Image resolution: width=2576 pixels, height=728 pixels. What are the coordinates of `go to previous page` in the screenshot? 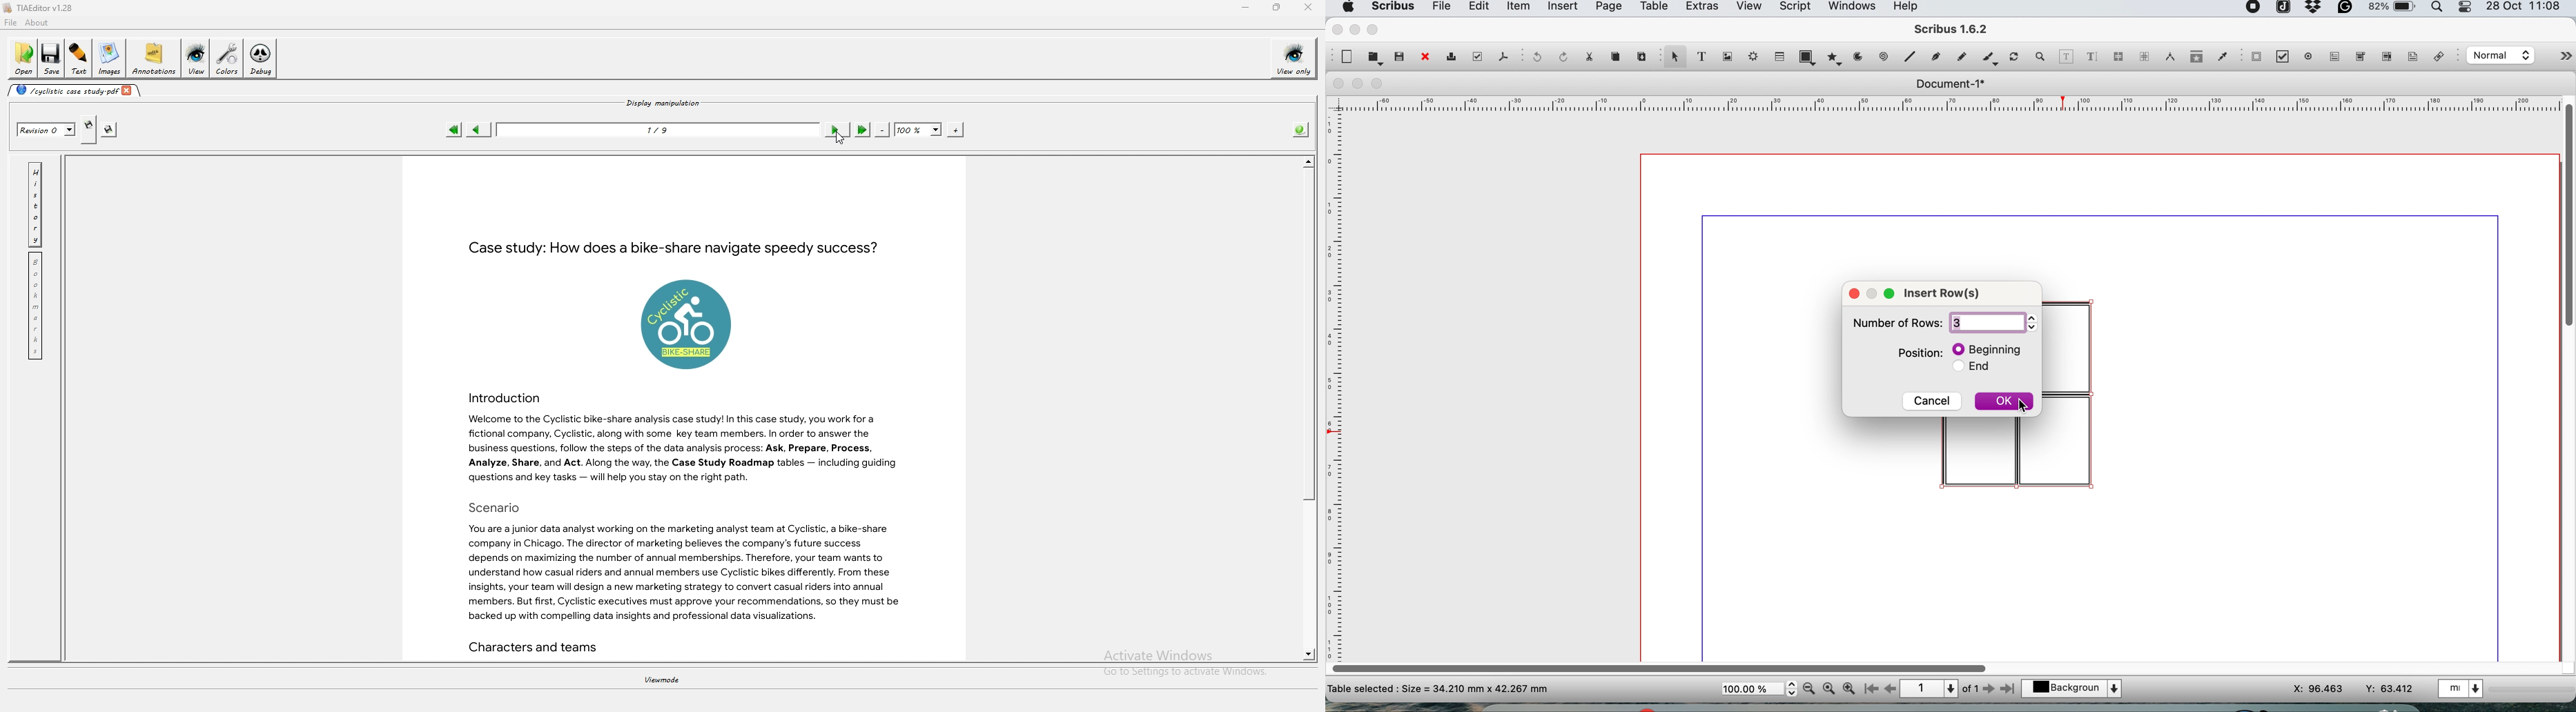 It's located at (1889, 689).